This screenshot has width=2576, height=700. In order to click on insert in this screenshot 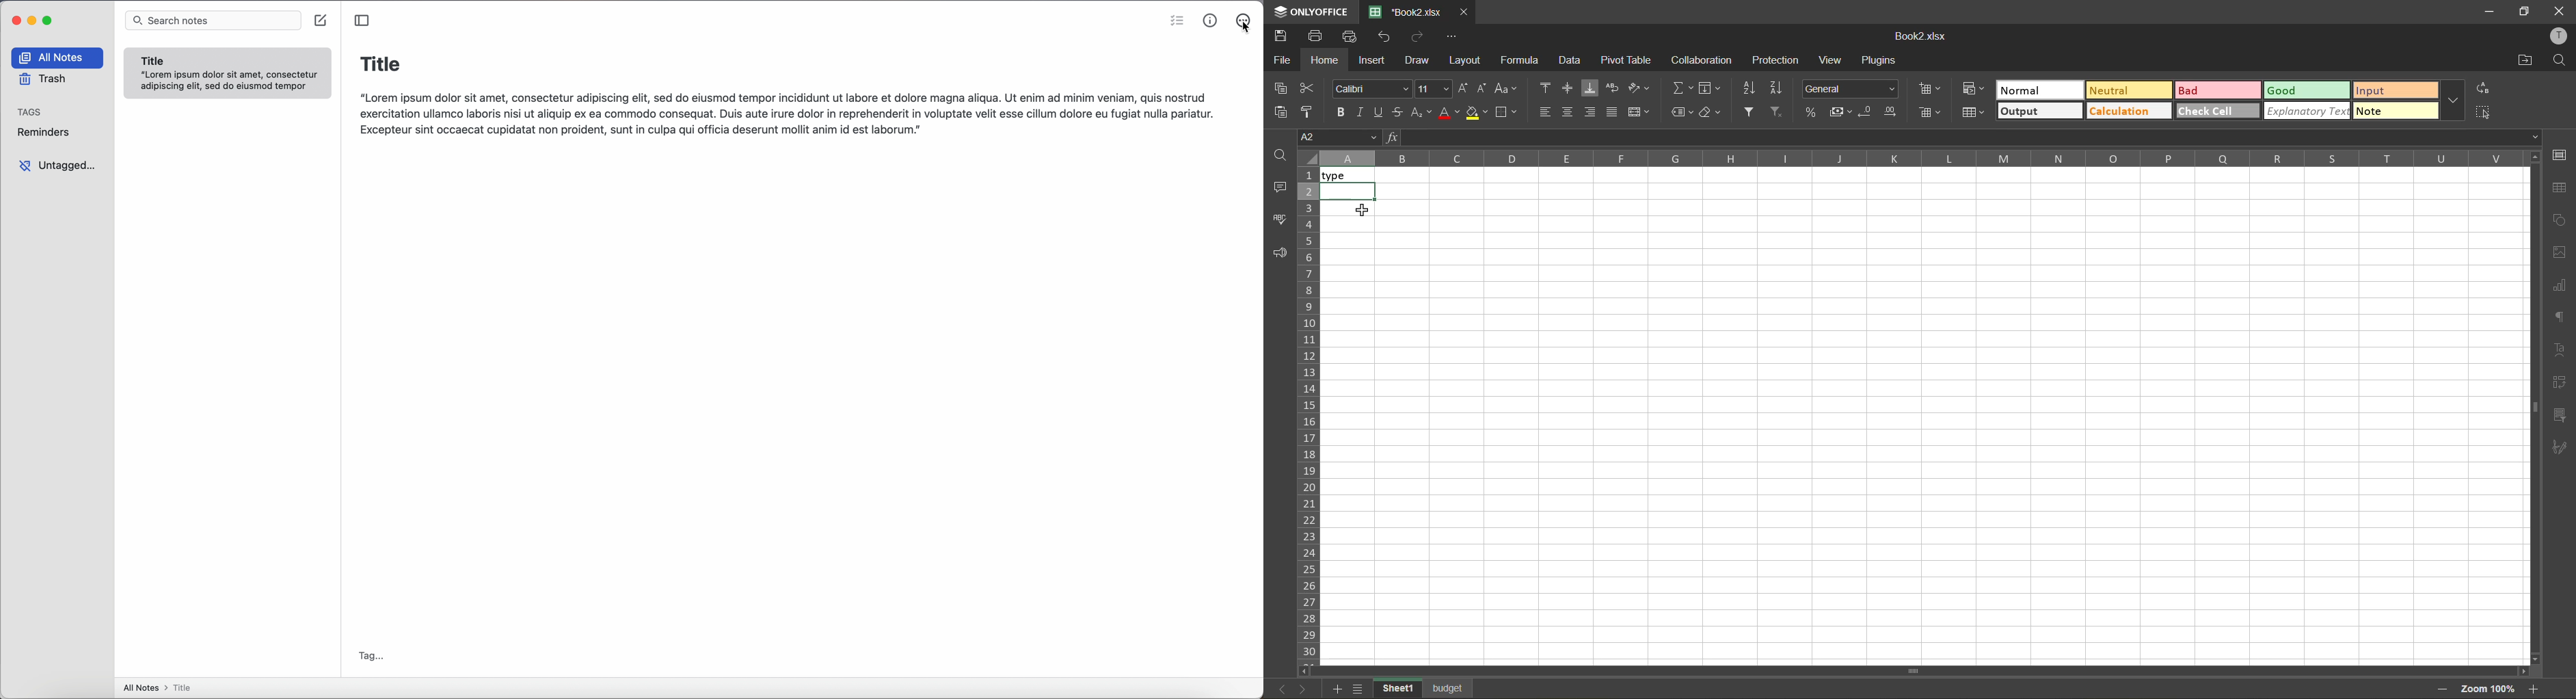, I will do `click(1374, 60)`.